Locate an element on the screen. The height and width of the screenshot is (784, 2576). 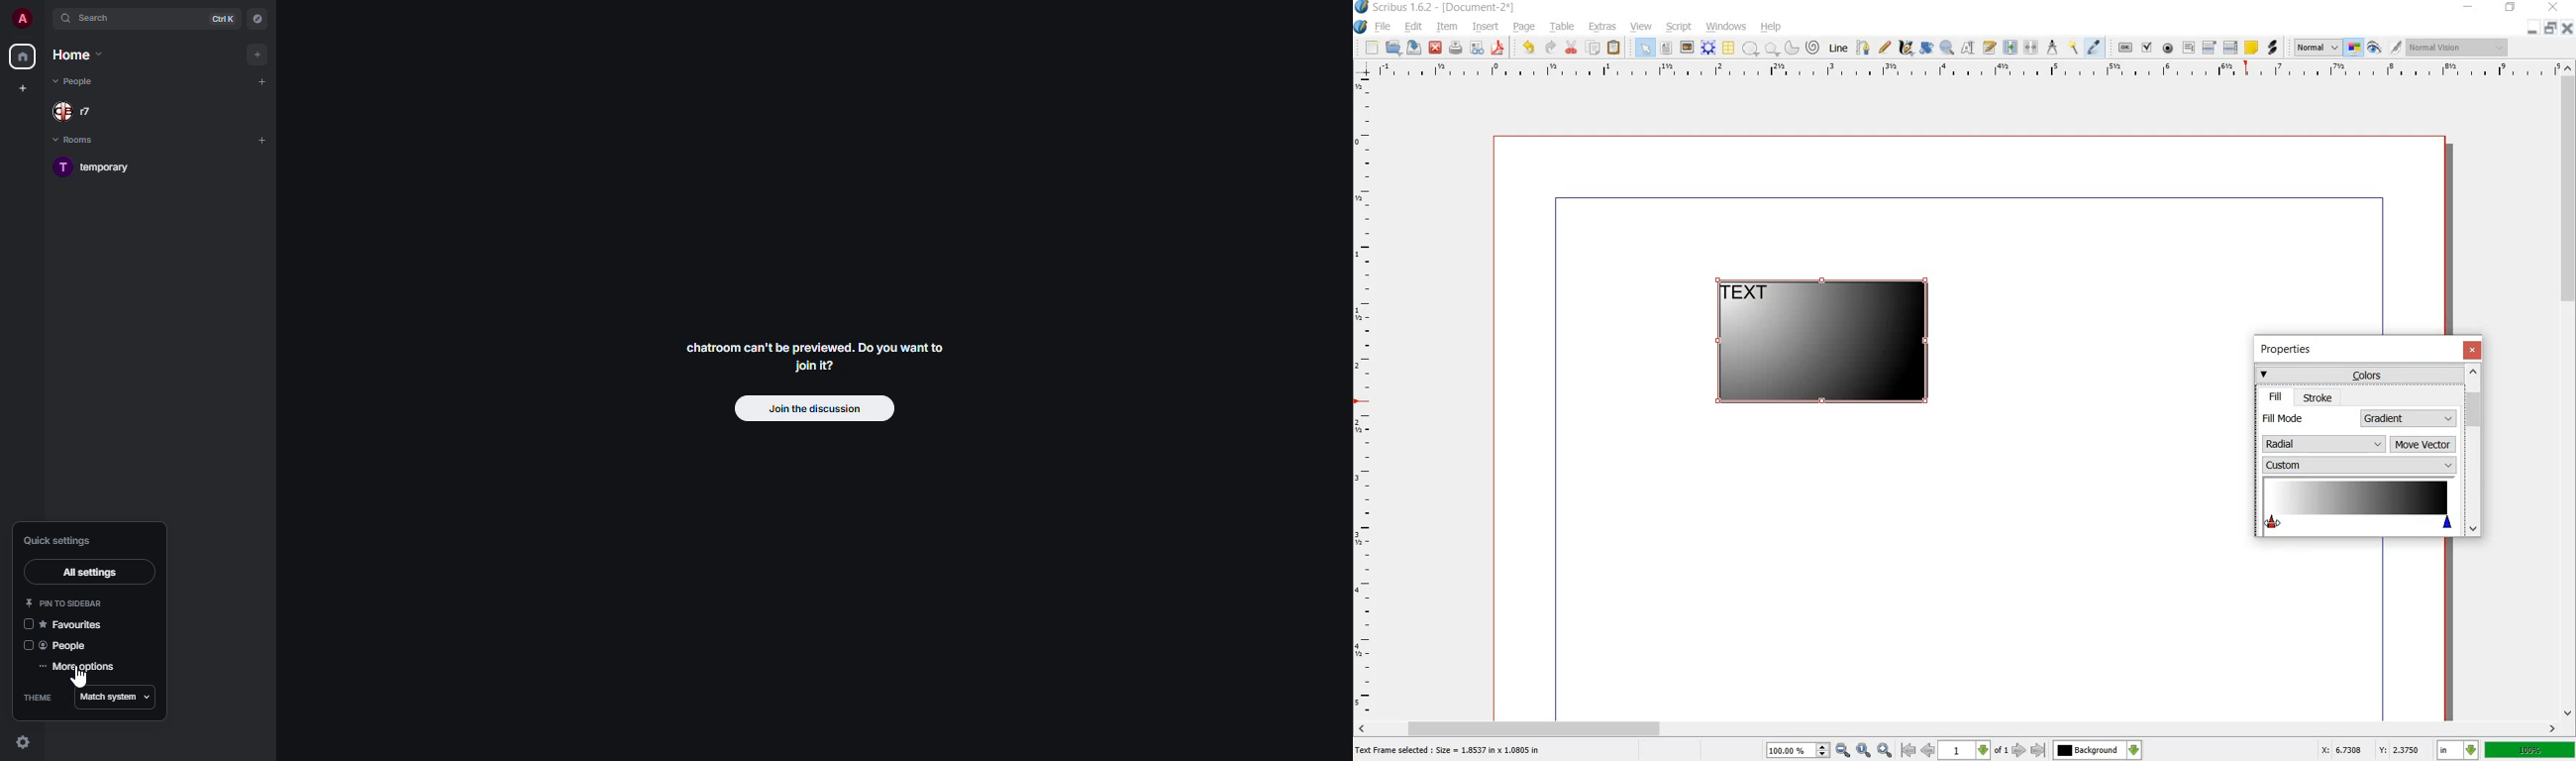
measurement is located at coordinates (2054, 47).